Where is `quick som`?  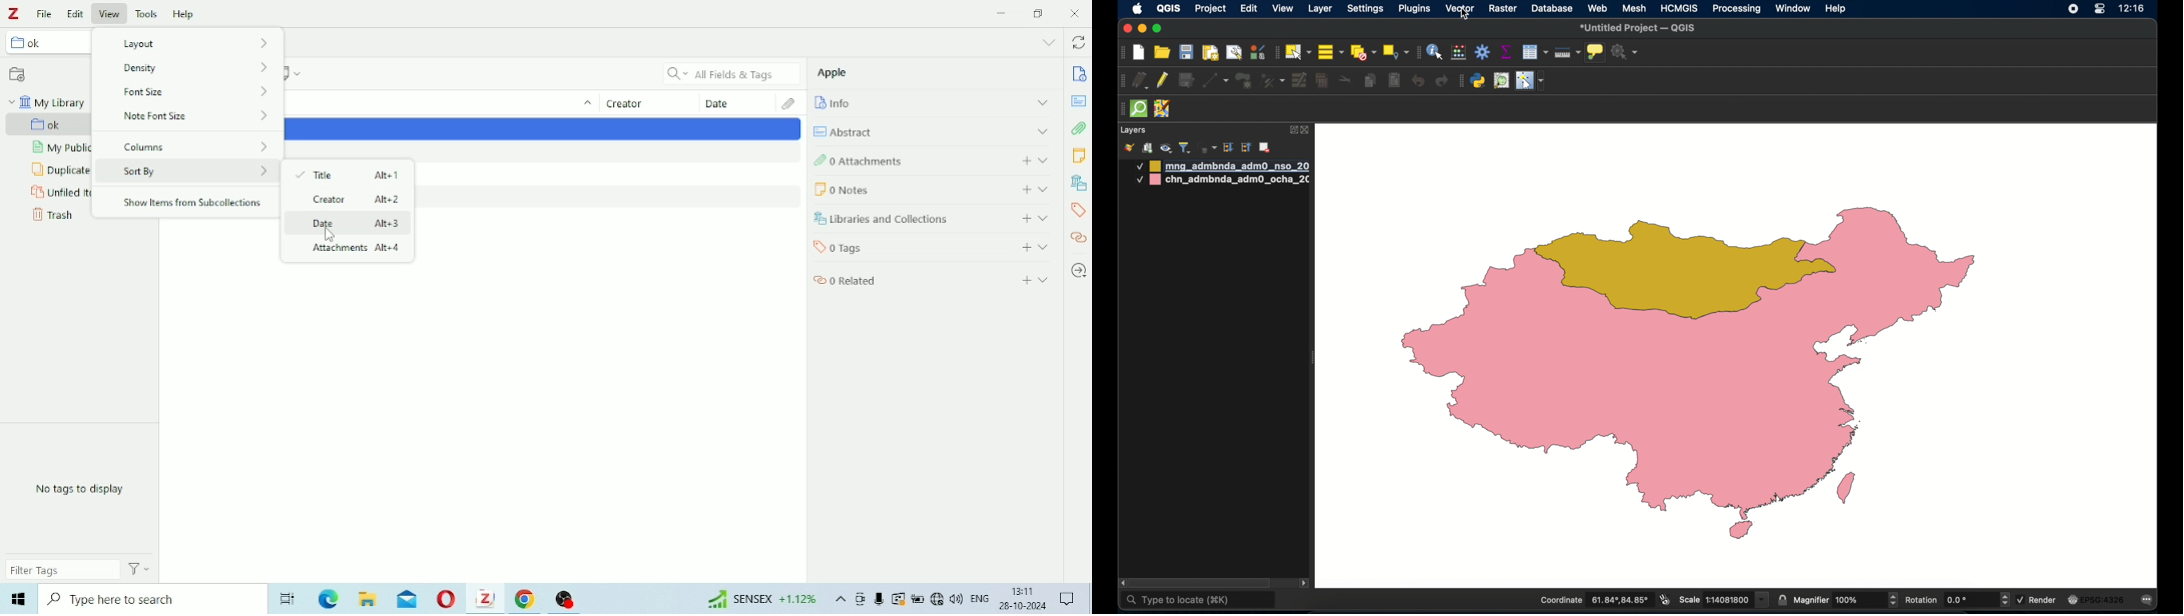 quick som is located at coordinates (1137, 109).